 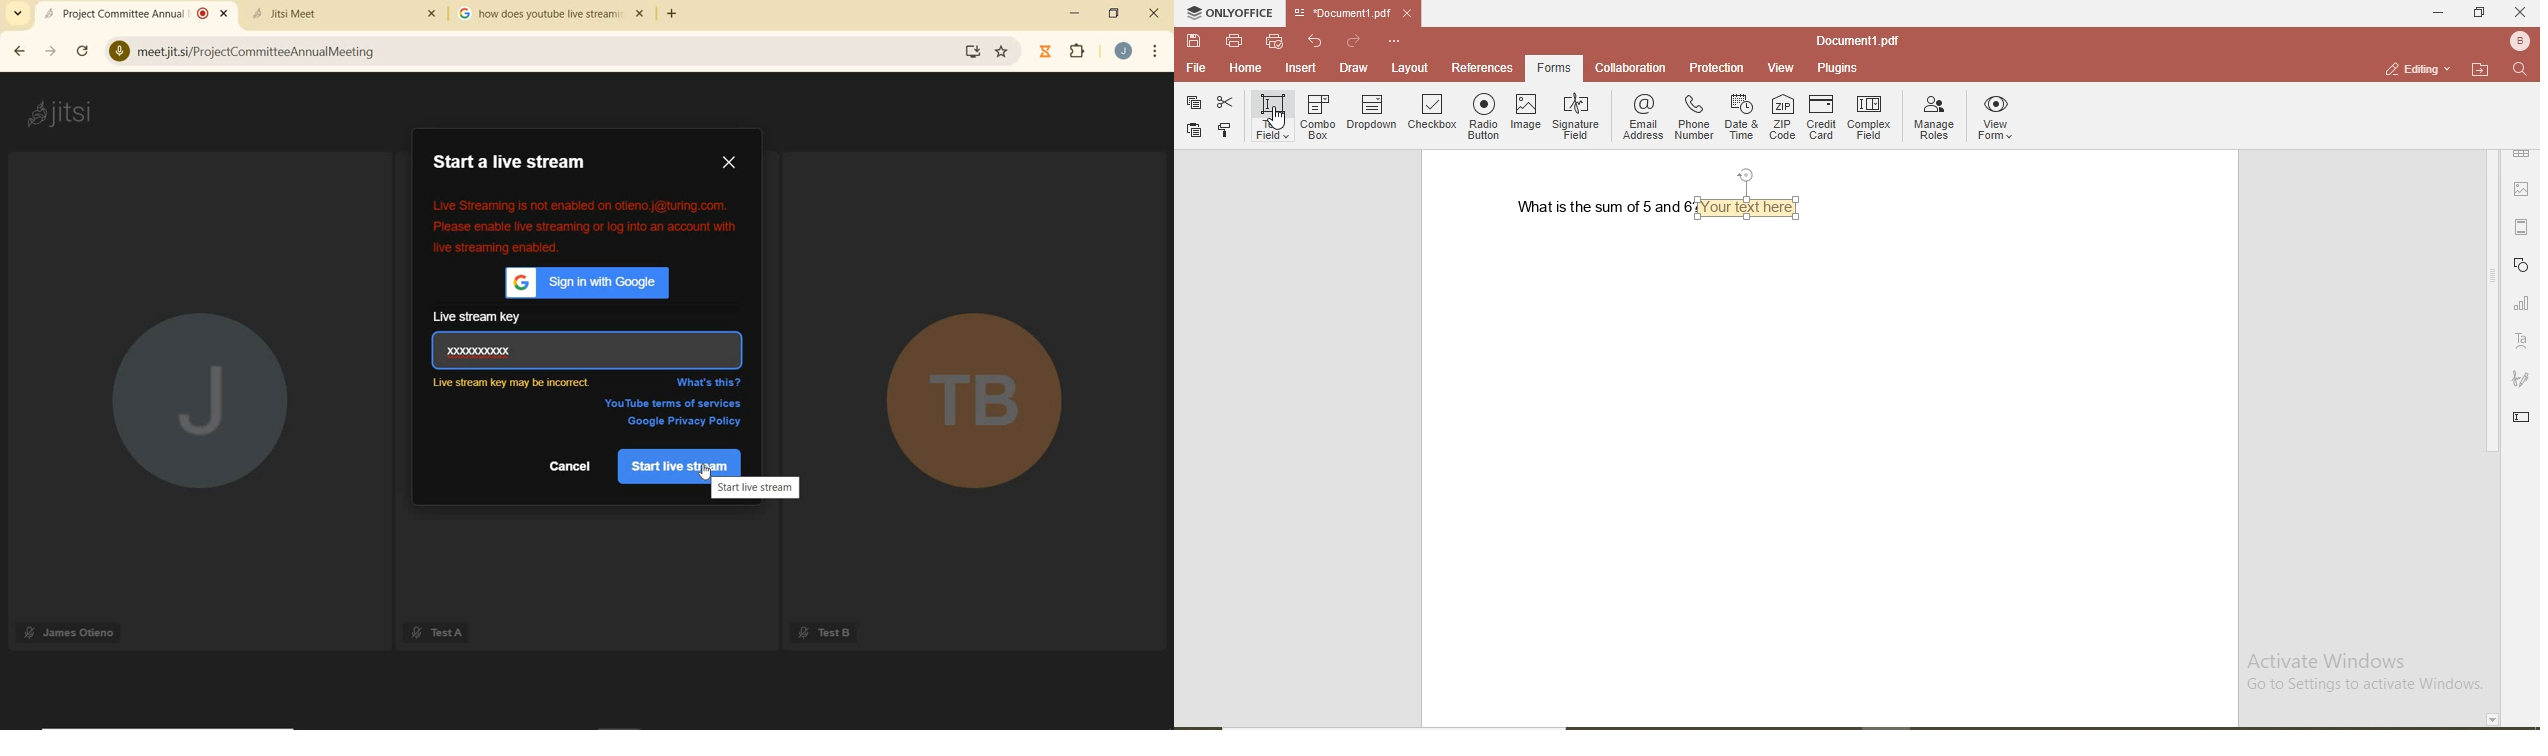 What do you see at coordinates (1856, 37) in the screenshot?
I see `file name` at bounding box center [1856, 37].